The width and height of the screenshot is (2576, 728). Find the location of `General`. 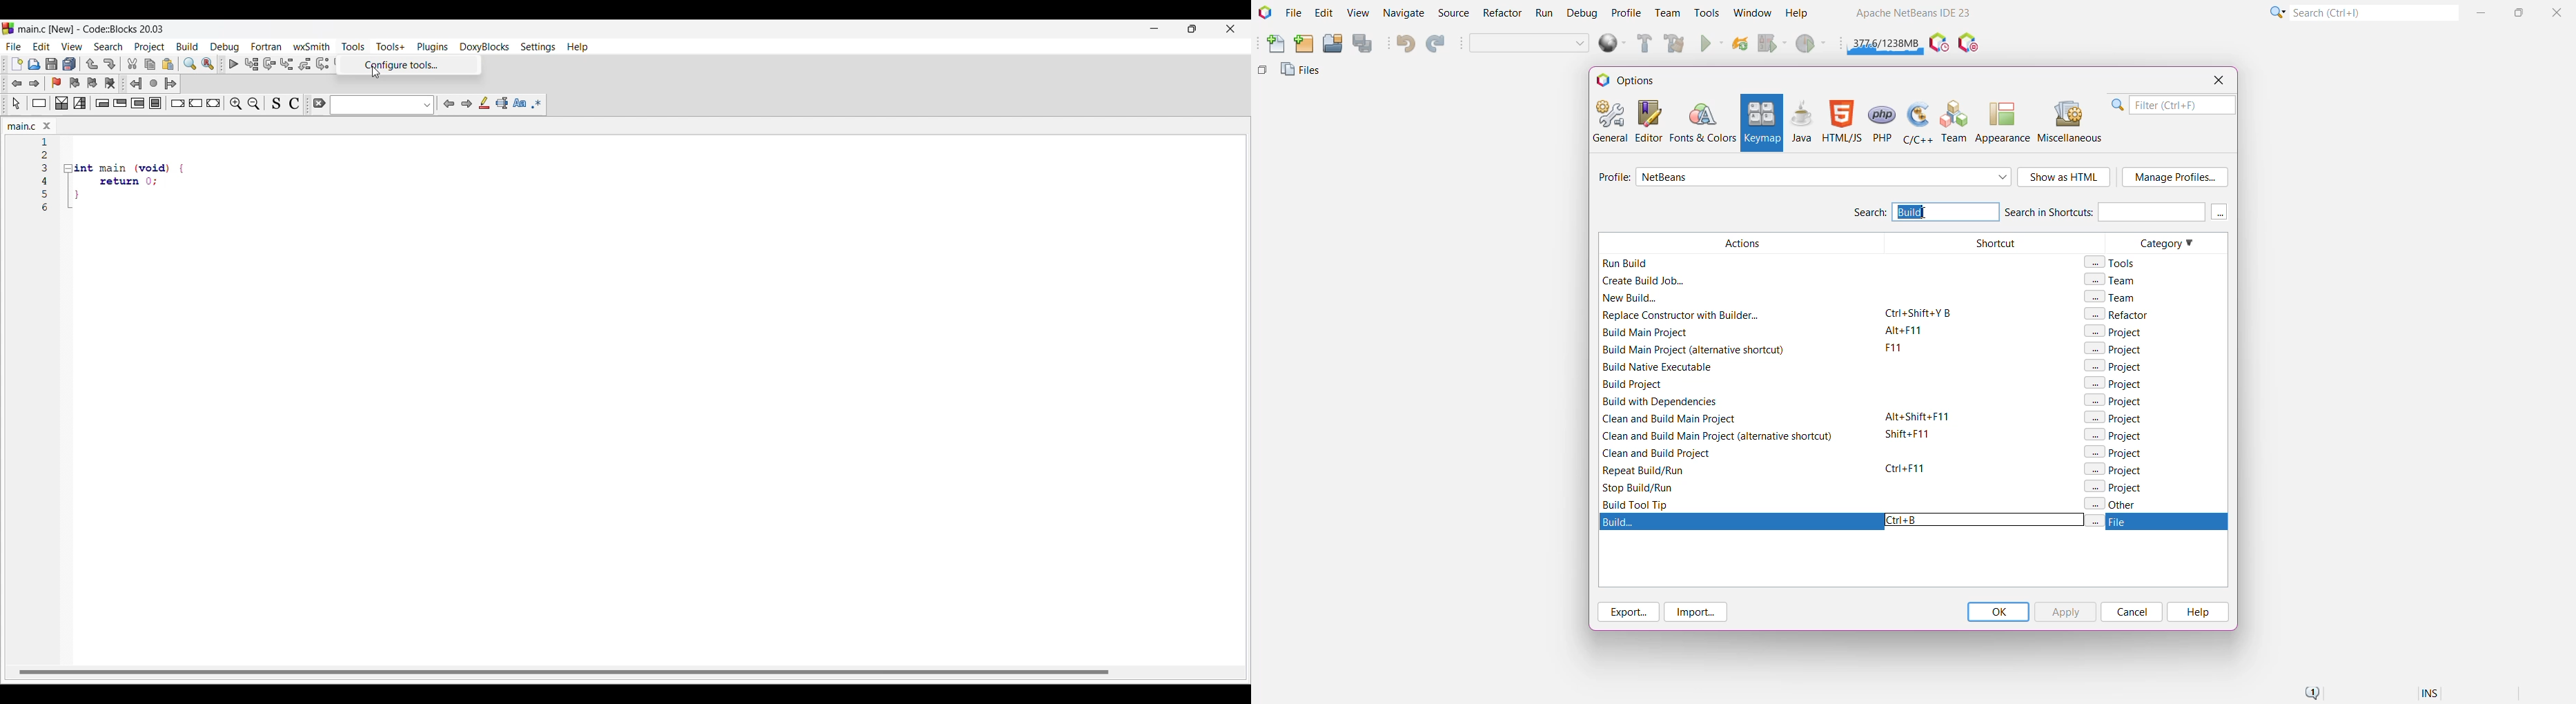

General is located at coordinates (1609, 120).